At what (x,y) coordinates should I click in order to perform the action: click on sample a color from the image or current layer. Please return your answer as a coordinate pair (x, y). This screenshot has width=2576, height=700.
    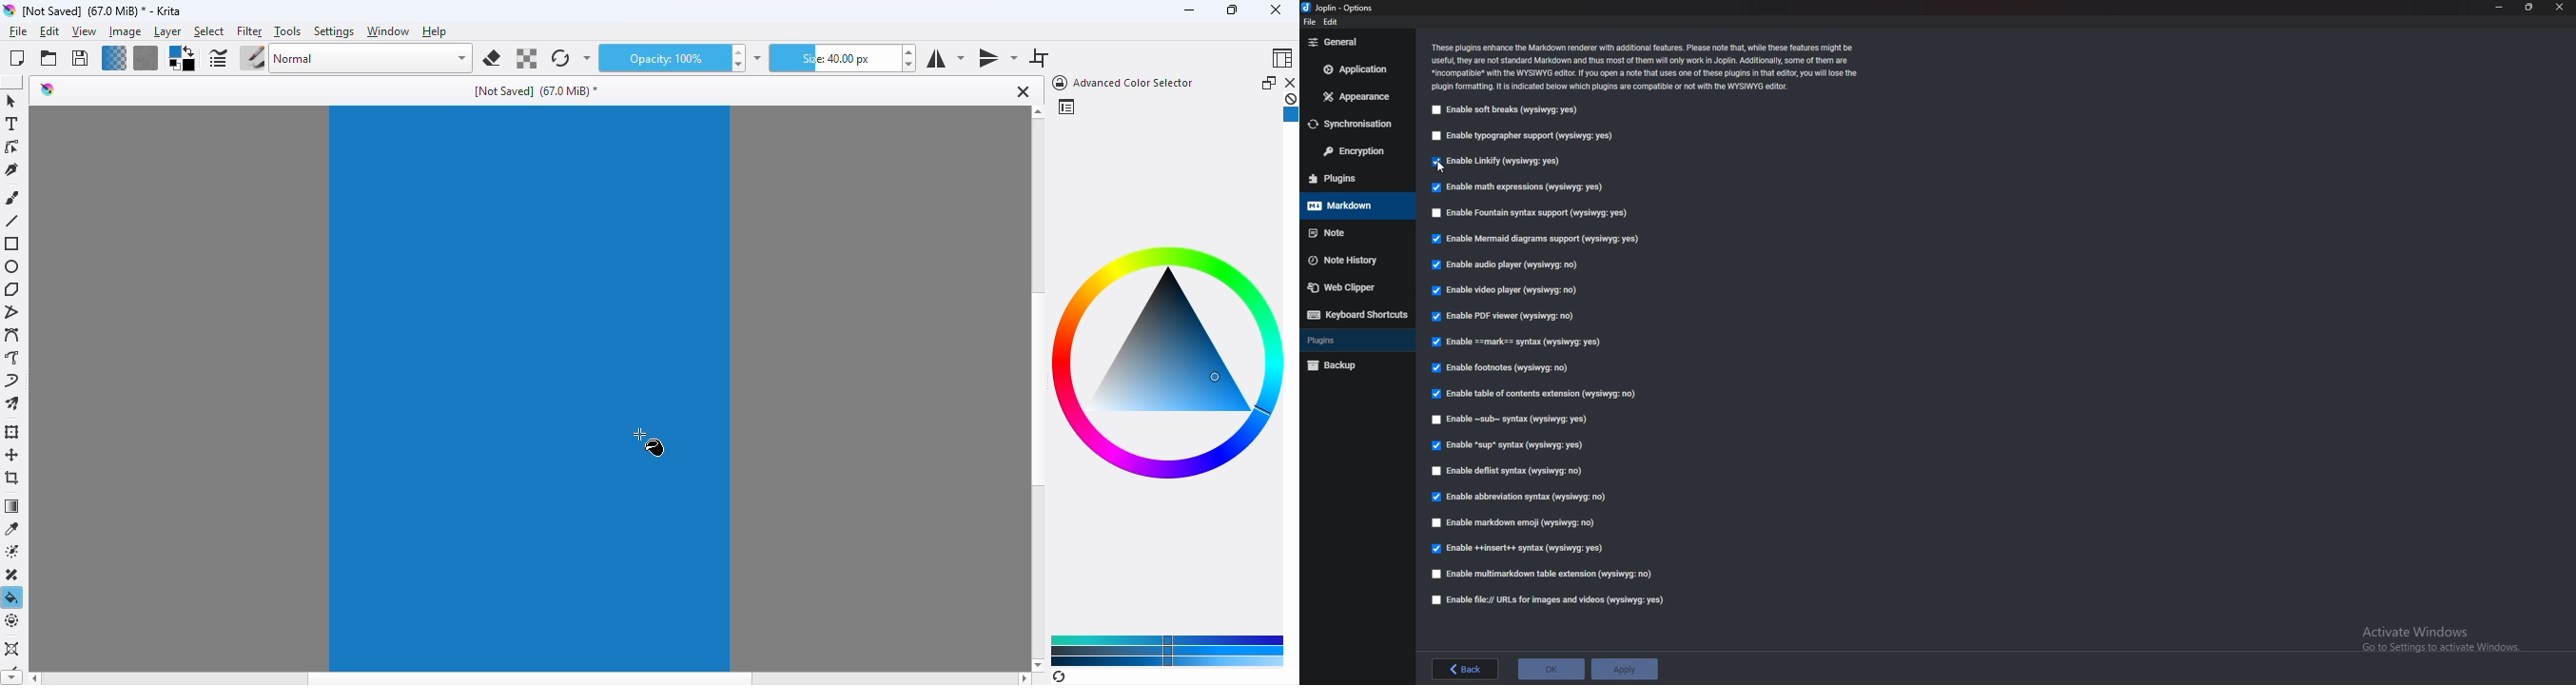
    Looking at the image, I should click on (13, 529).